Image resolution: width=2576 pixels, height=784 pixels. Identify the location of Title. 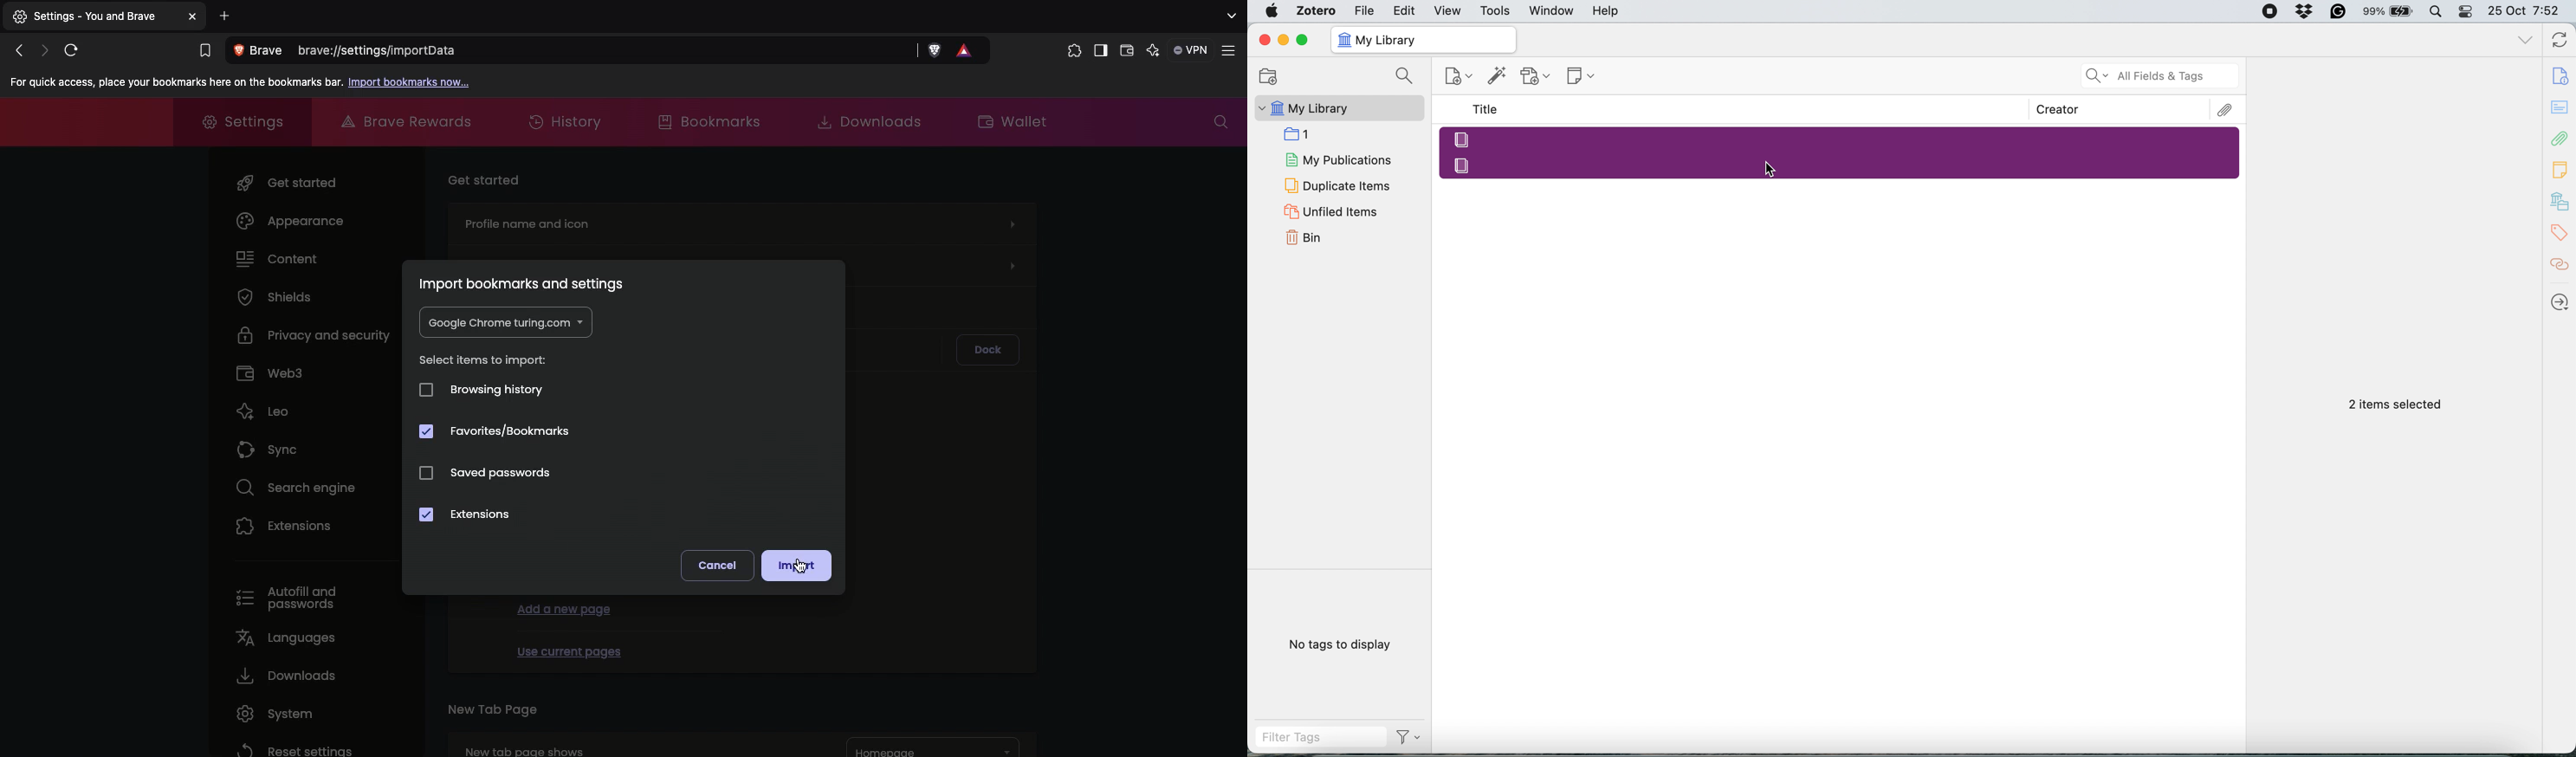
(1487, 110).